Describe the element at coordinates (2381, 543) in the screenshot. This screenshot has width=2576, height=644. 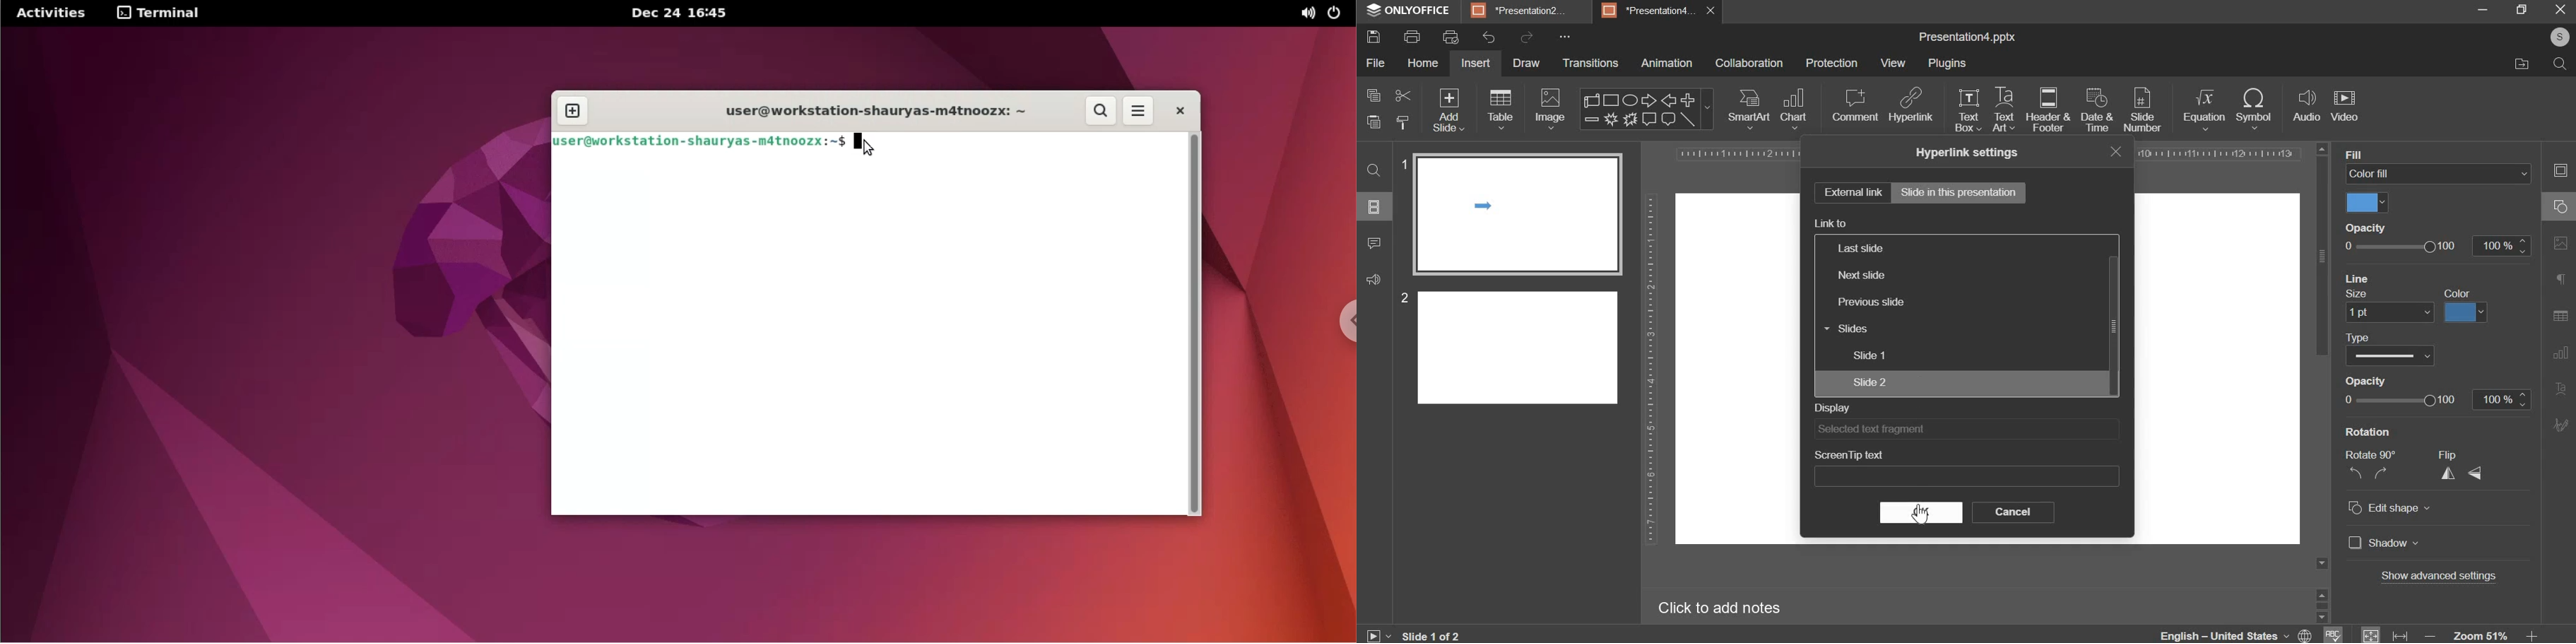
I see `] Shadow` at that location.